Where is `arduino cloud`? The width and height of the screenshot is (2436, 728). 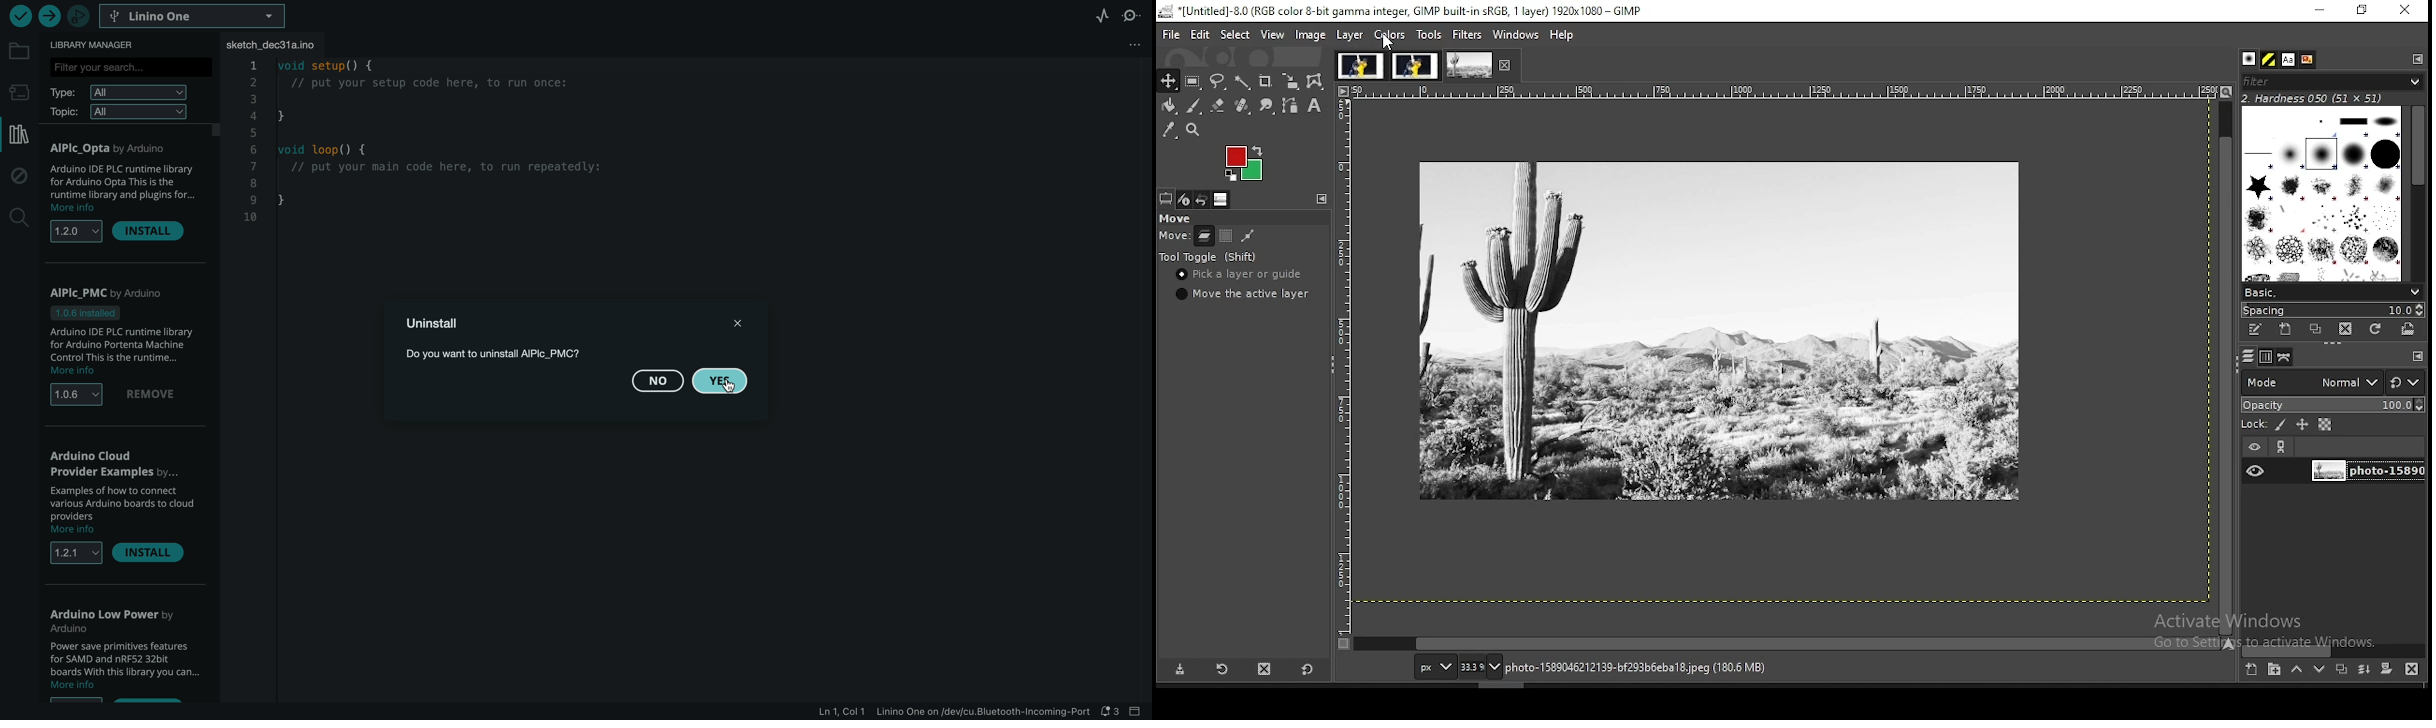 arduino cloud is located at coordinates (119, 463).